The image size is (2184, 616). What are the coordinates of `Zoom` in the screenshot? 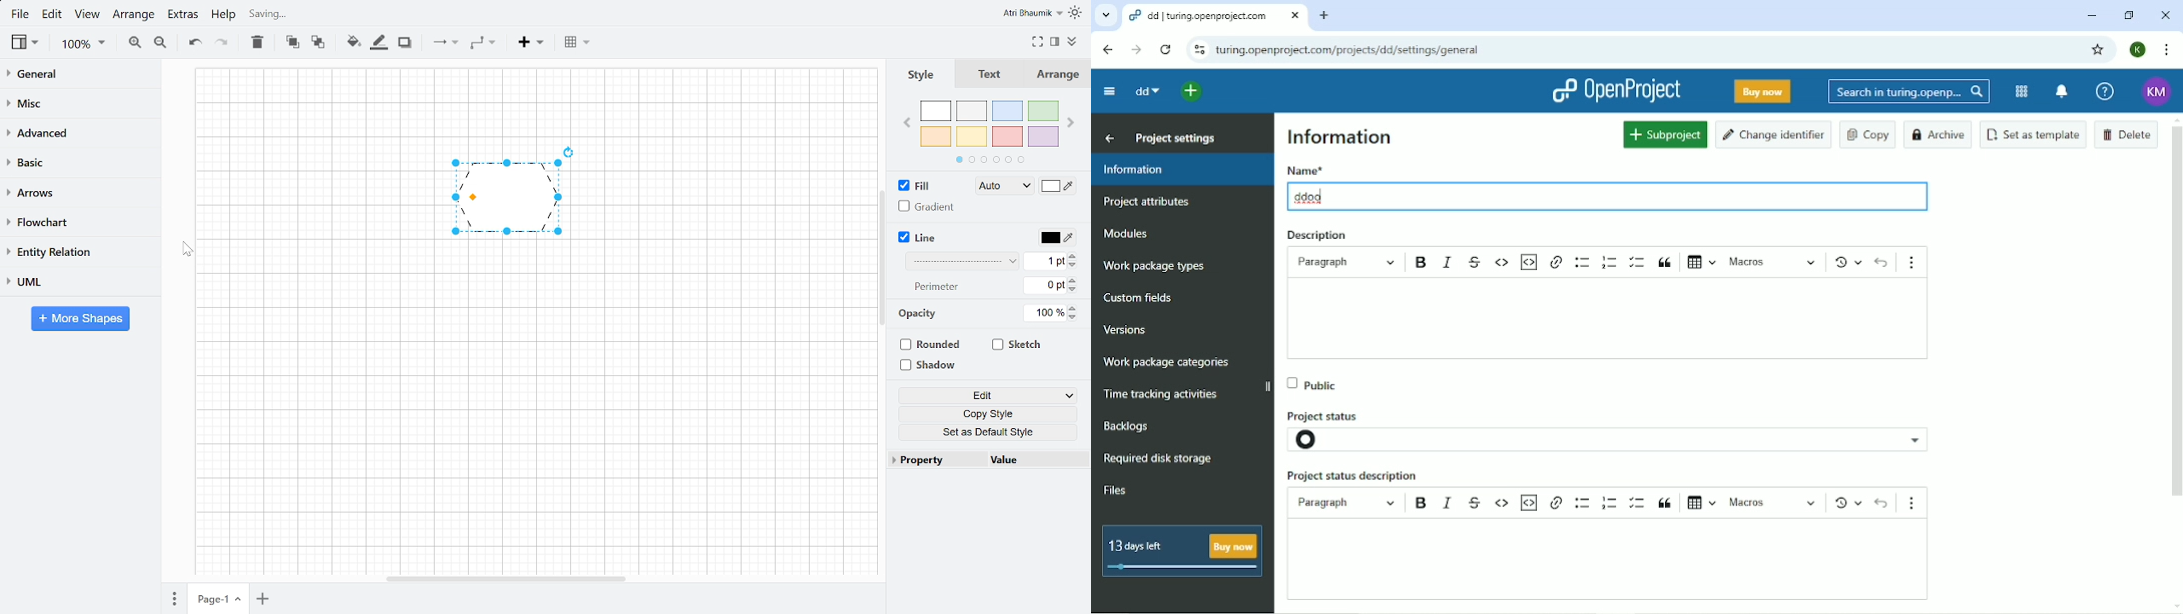 It's located at (82, 45).